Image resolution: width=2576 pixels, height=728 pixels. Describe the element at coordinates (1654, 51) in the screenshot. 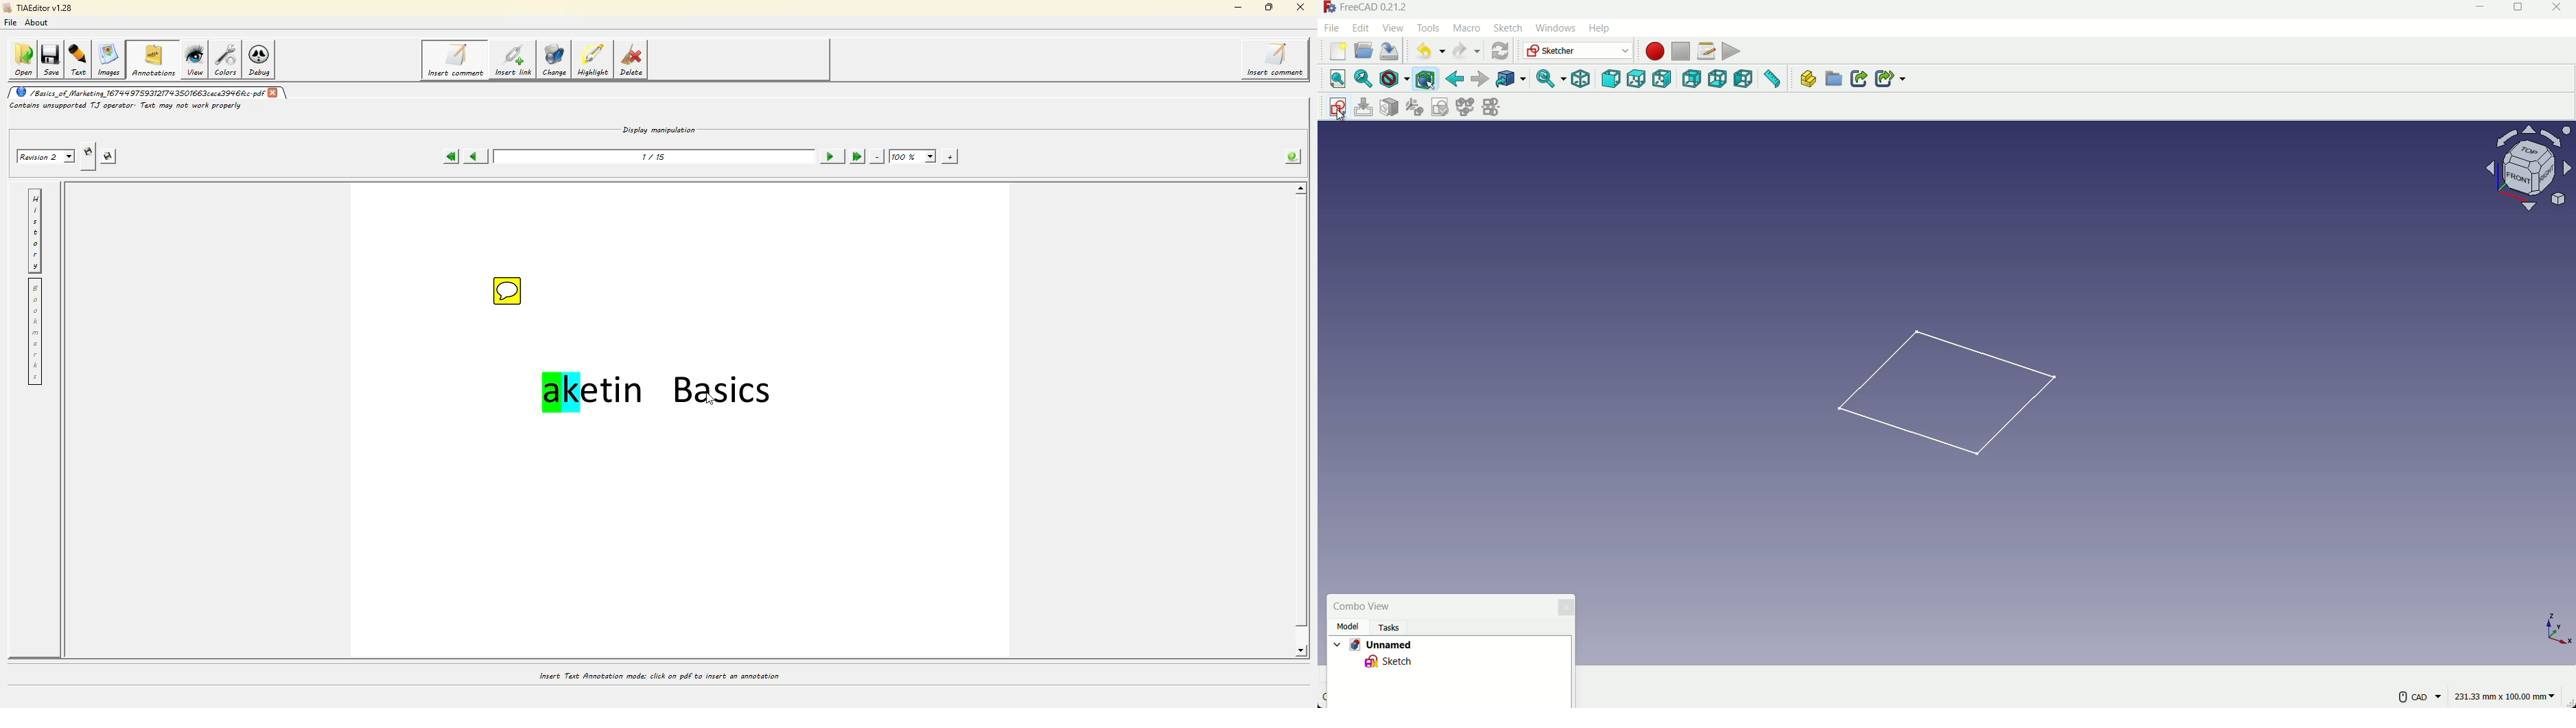

I see `start macros` at that location.